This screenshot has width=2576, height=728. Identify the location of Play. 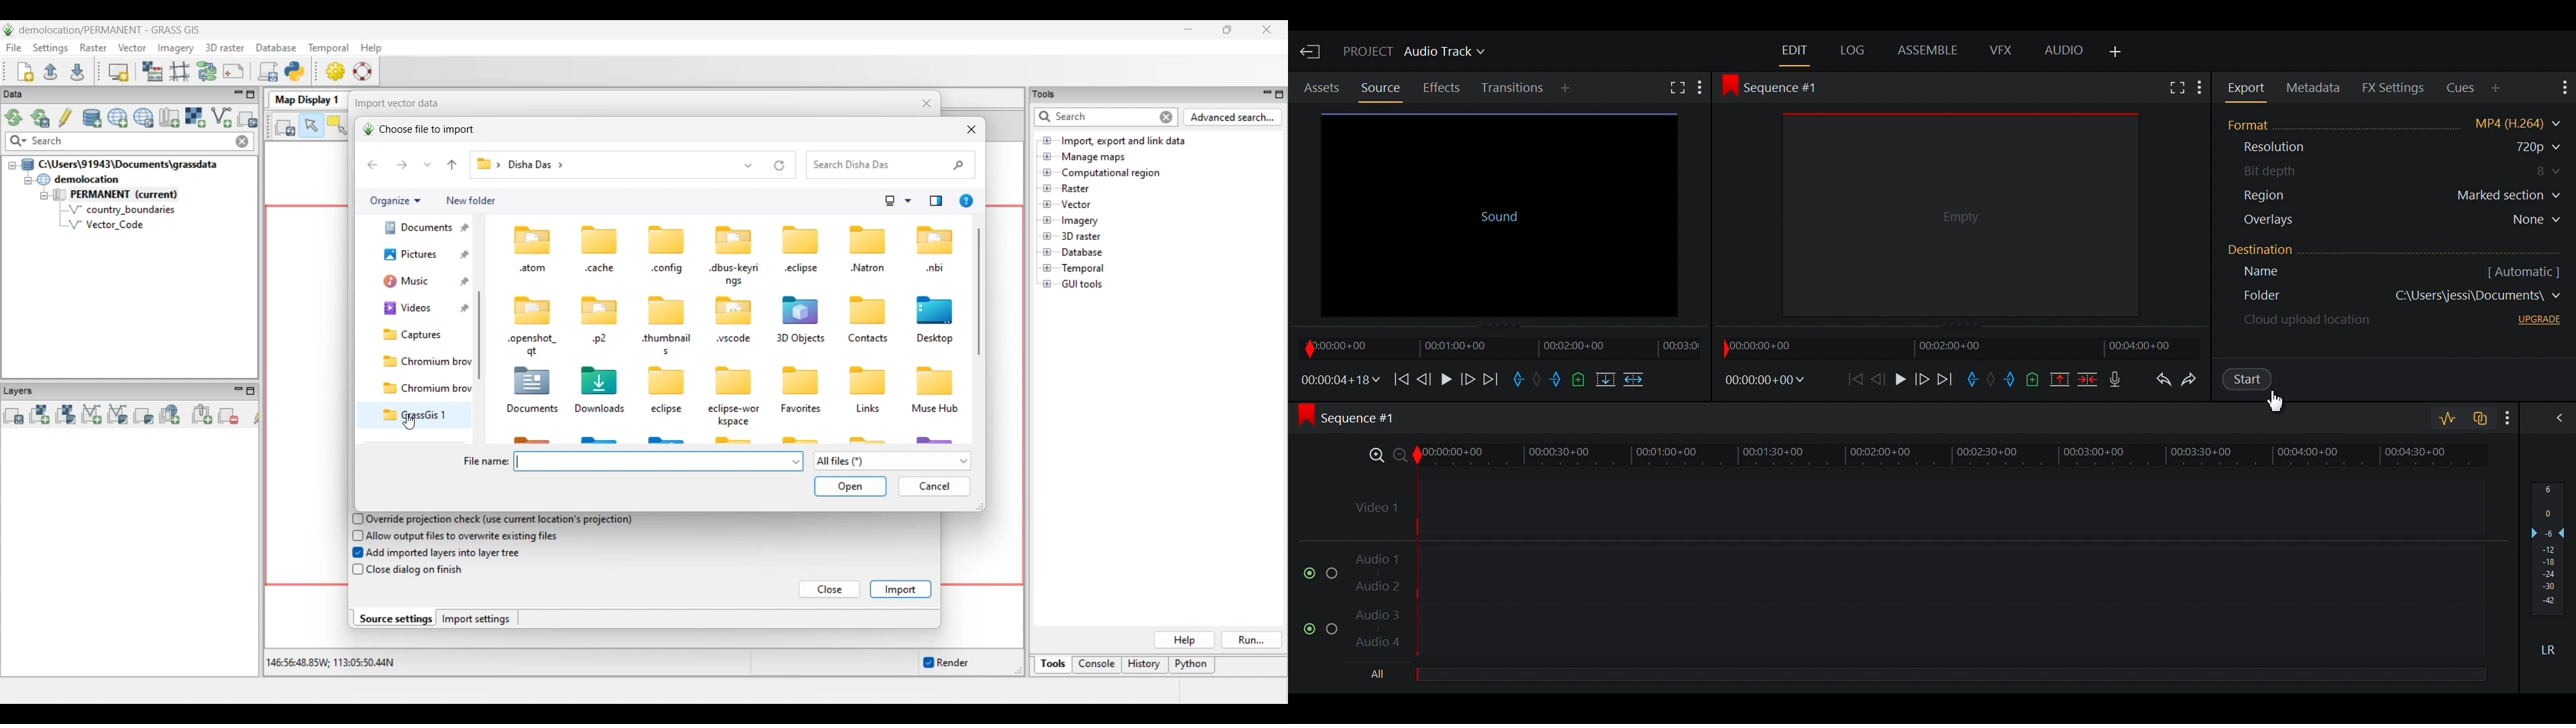
(1446, 378).